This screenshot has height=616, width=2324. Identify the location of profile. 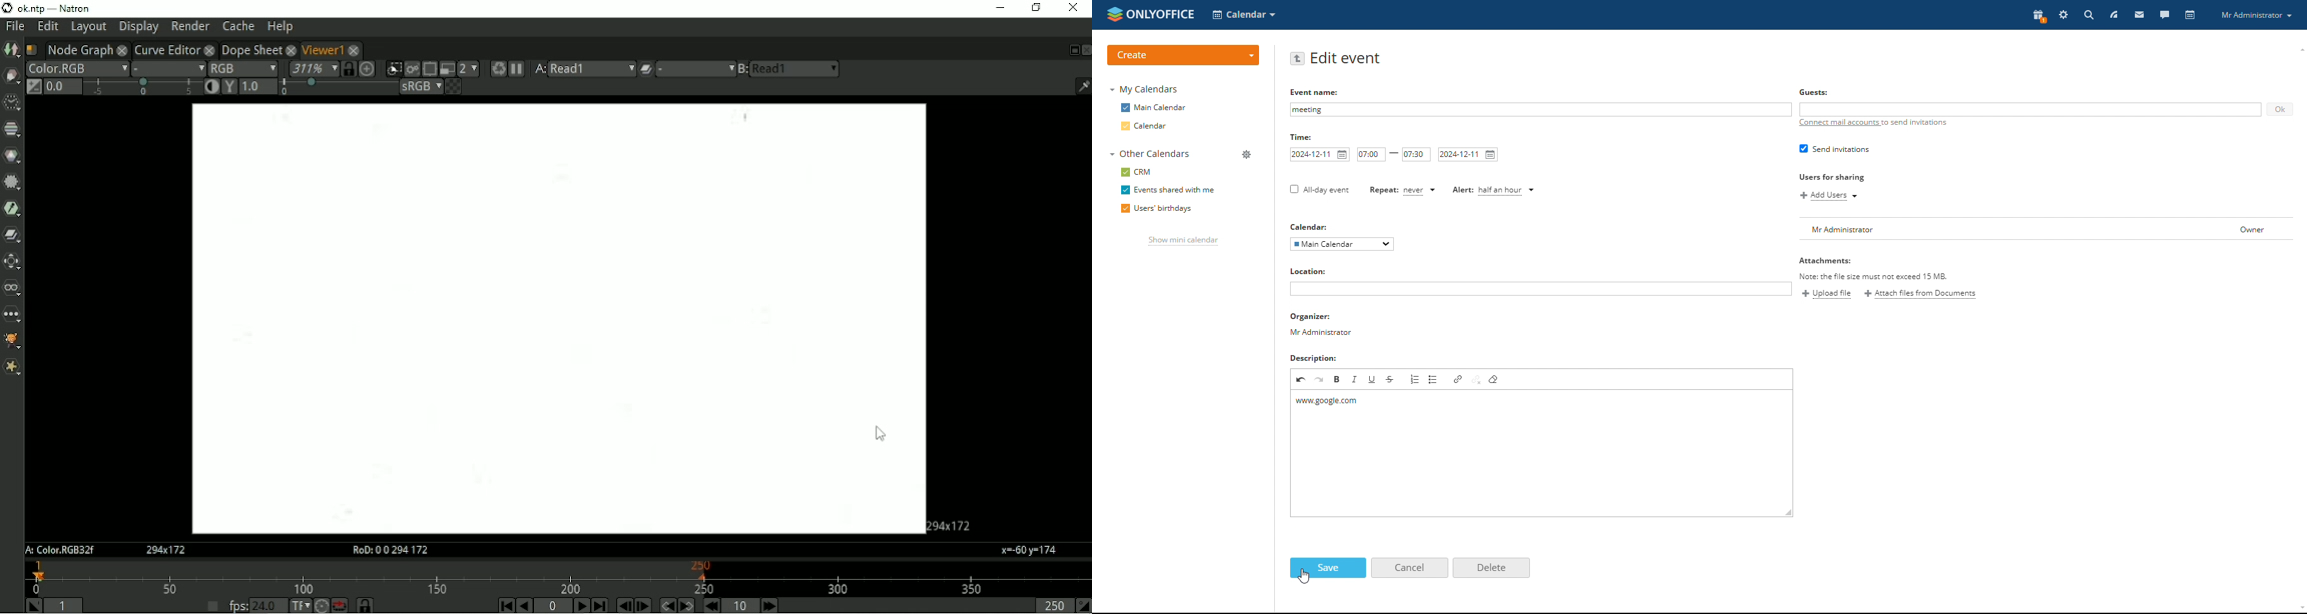
(2256, 15).